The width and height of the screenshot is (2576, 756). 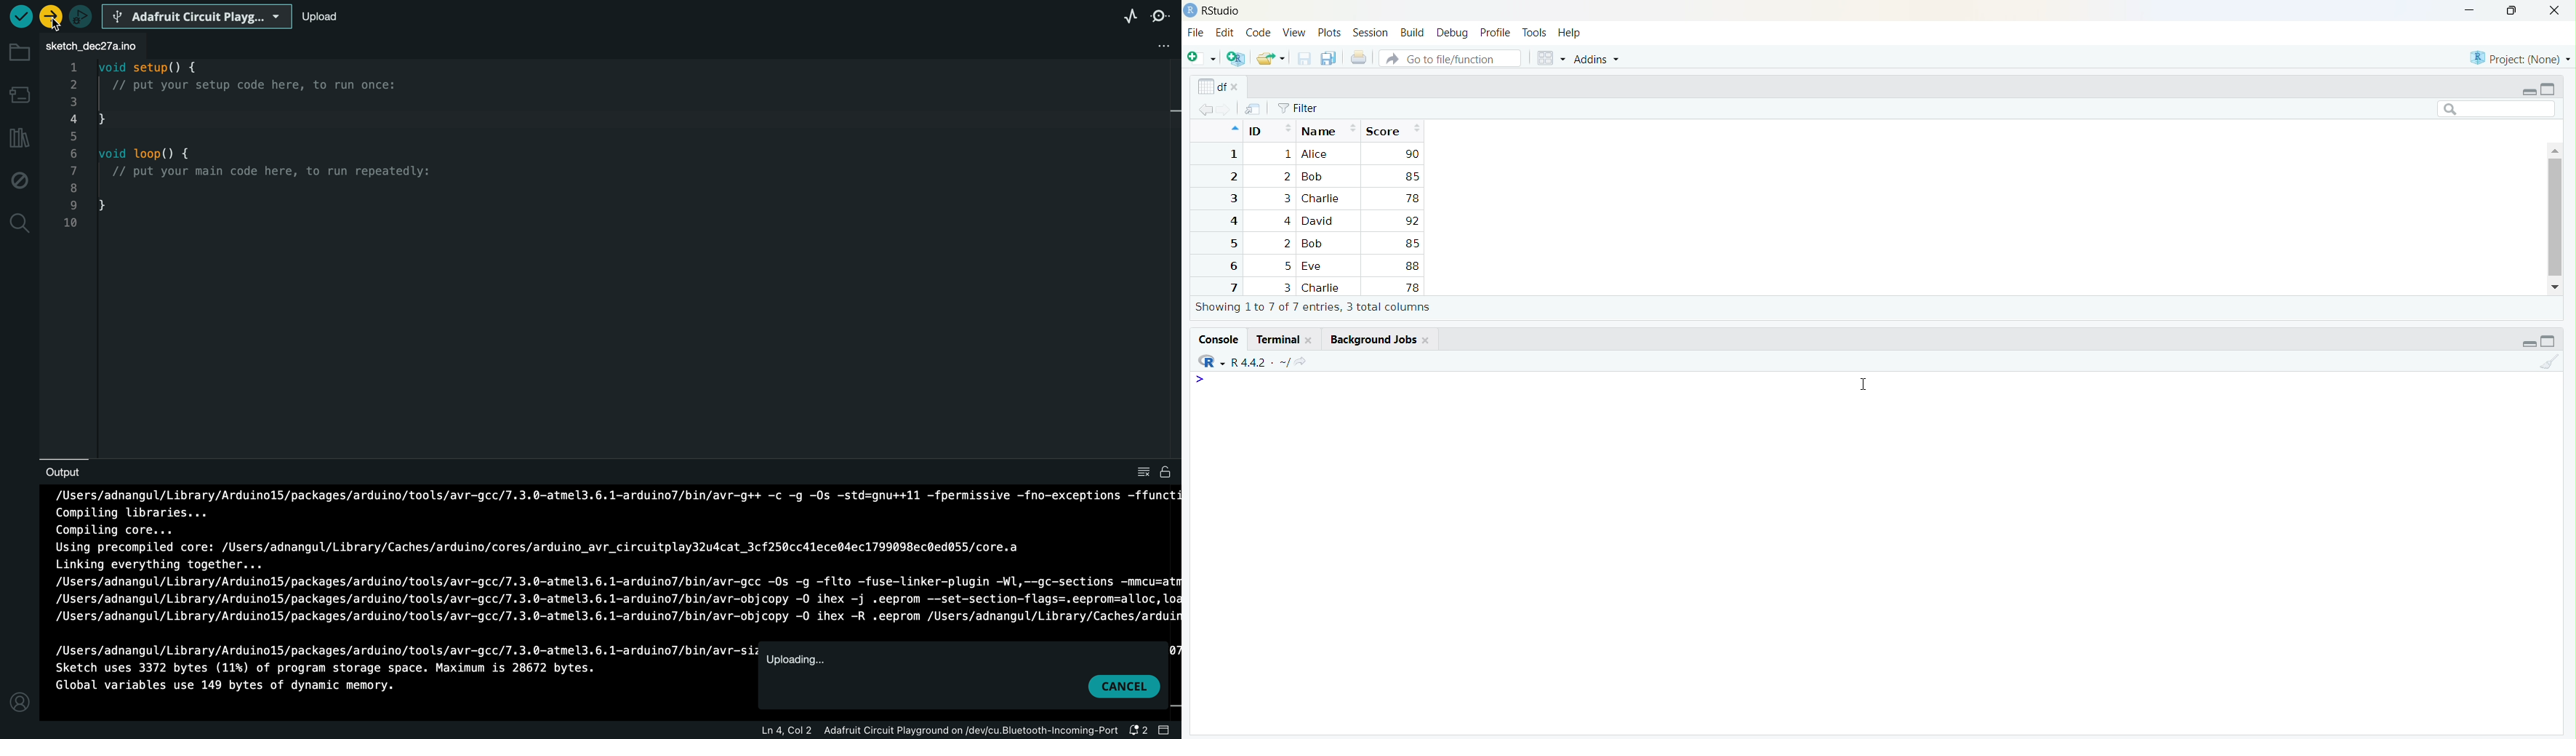 I want to click on code, so click(x=268, y=154).